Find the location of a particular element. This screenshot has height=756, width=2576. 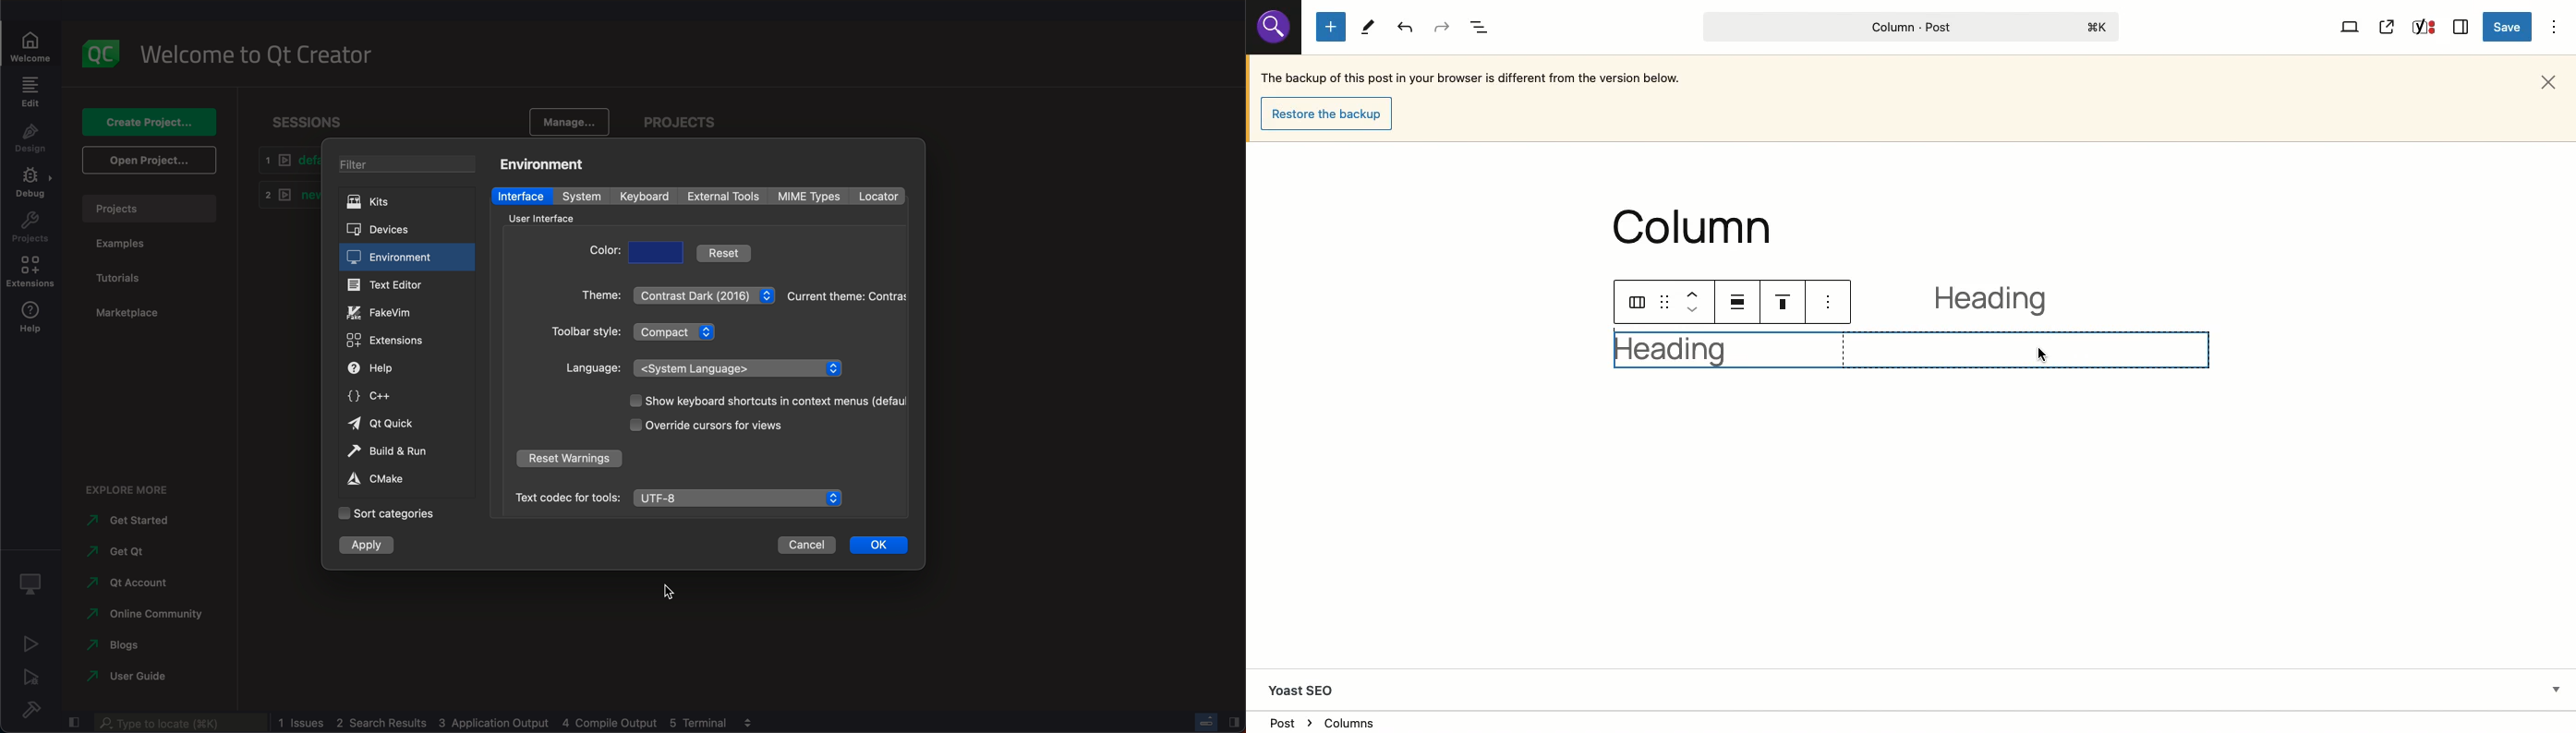

Document overview is located at coordinates (1482, 29).